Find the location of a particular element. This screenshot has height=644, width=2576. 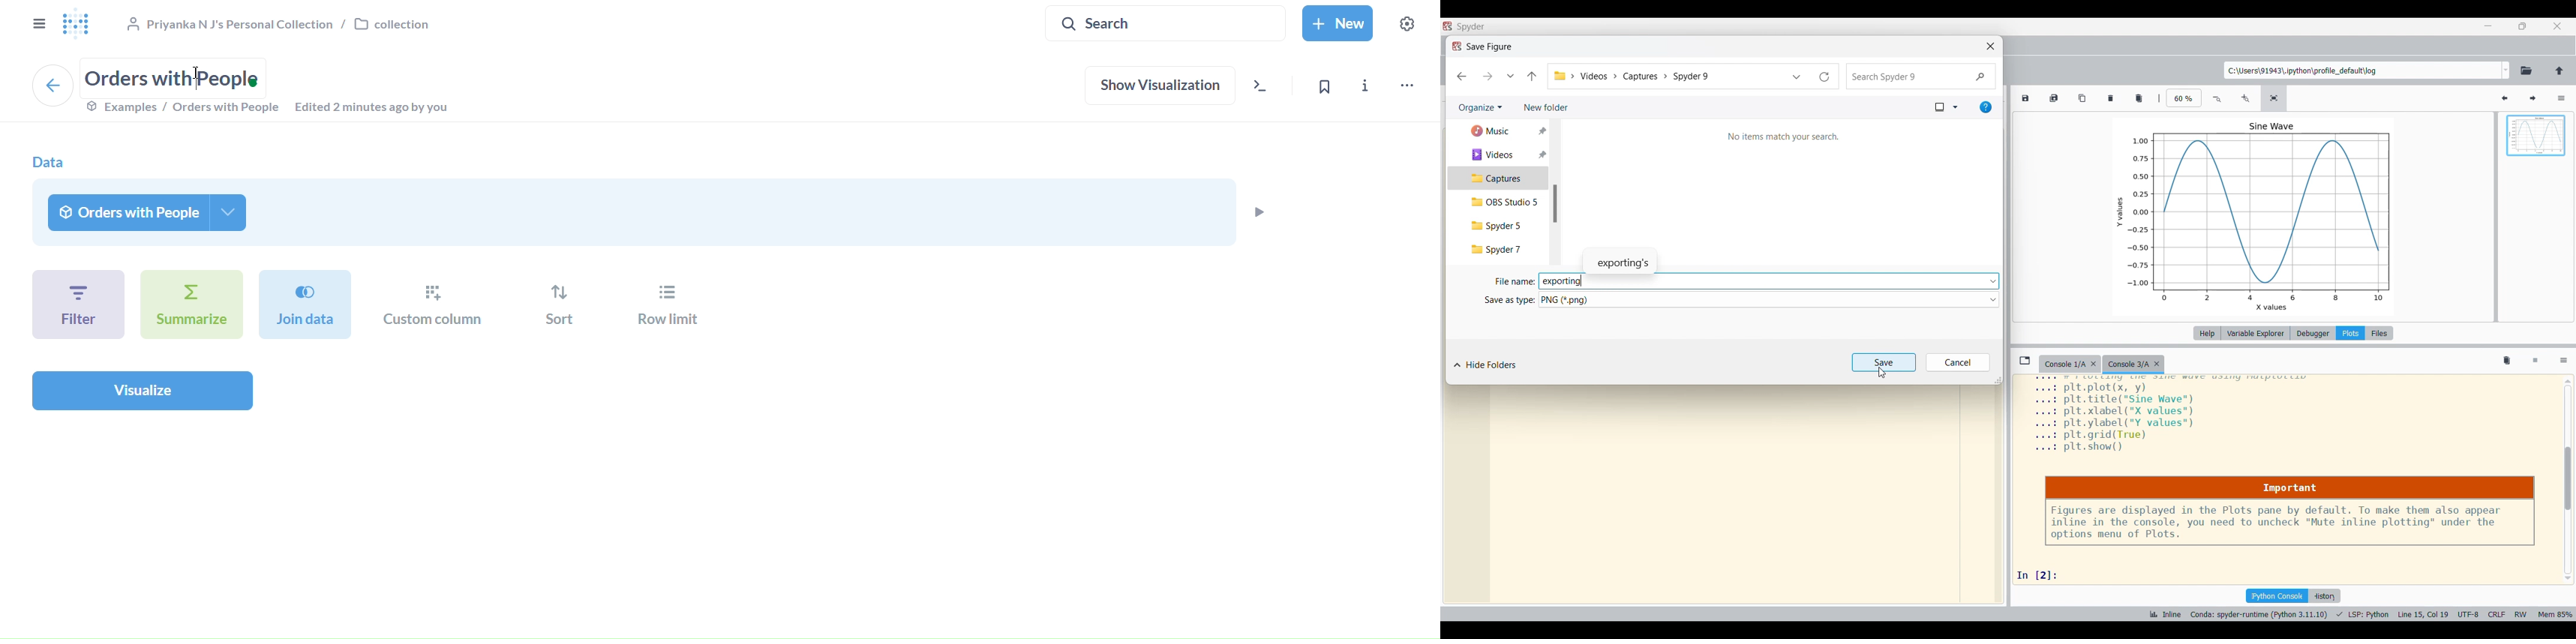

Add new folder is located at coordinates (1546, 108).